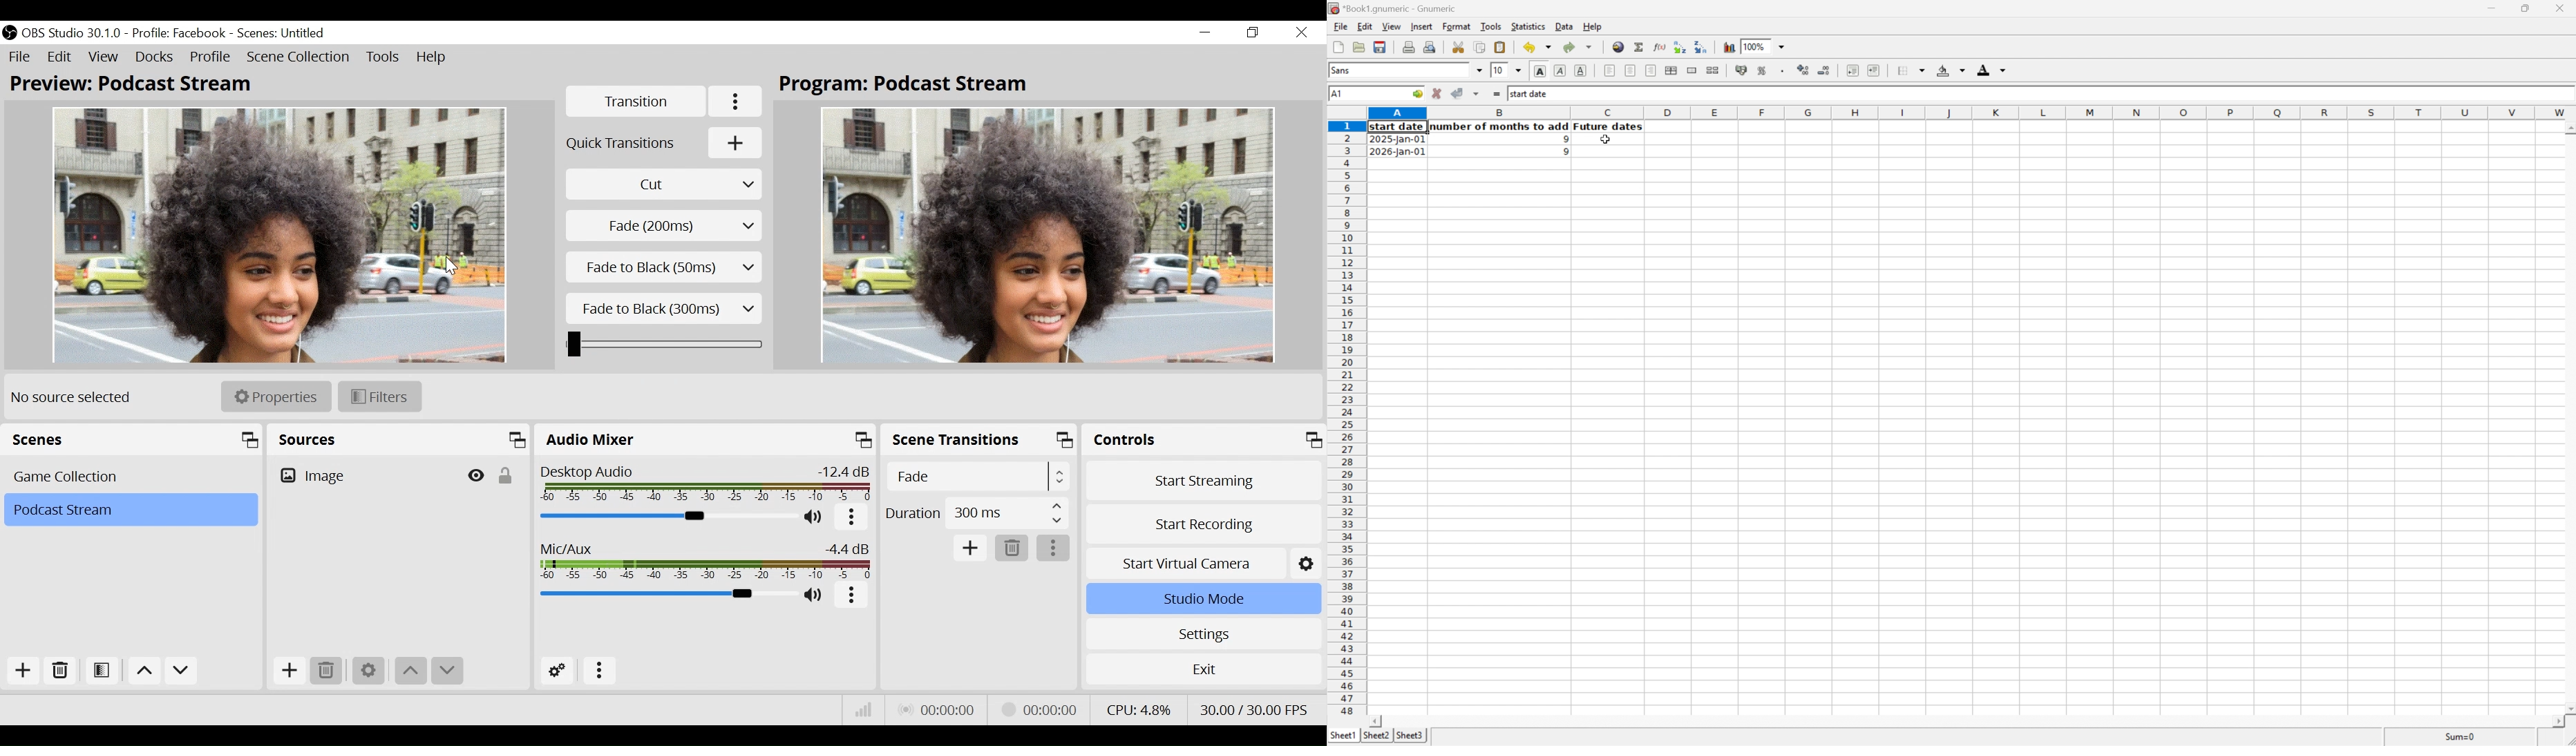 The height and width of the screenshot is (756, 2576). Describe the element at coordinates (283, 32) in the screenshot. I see `Scene` at that location.